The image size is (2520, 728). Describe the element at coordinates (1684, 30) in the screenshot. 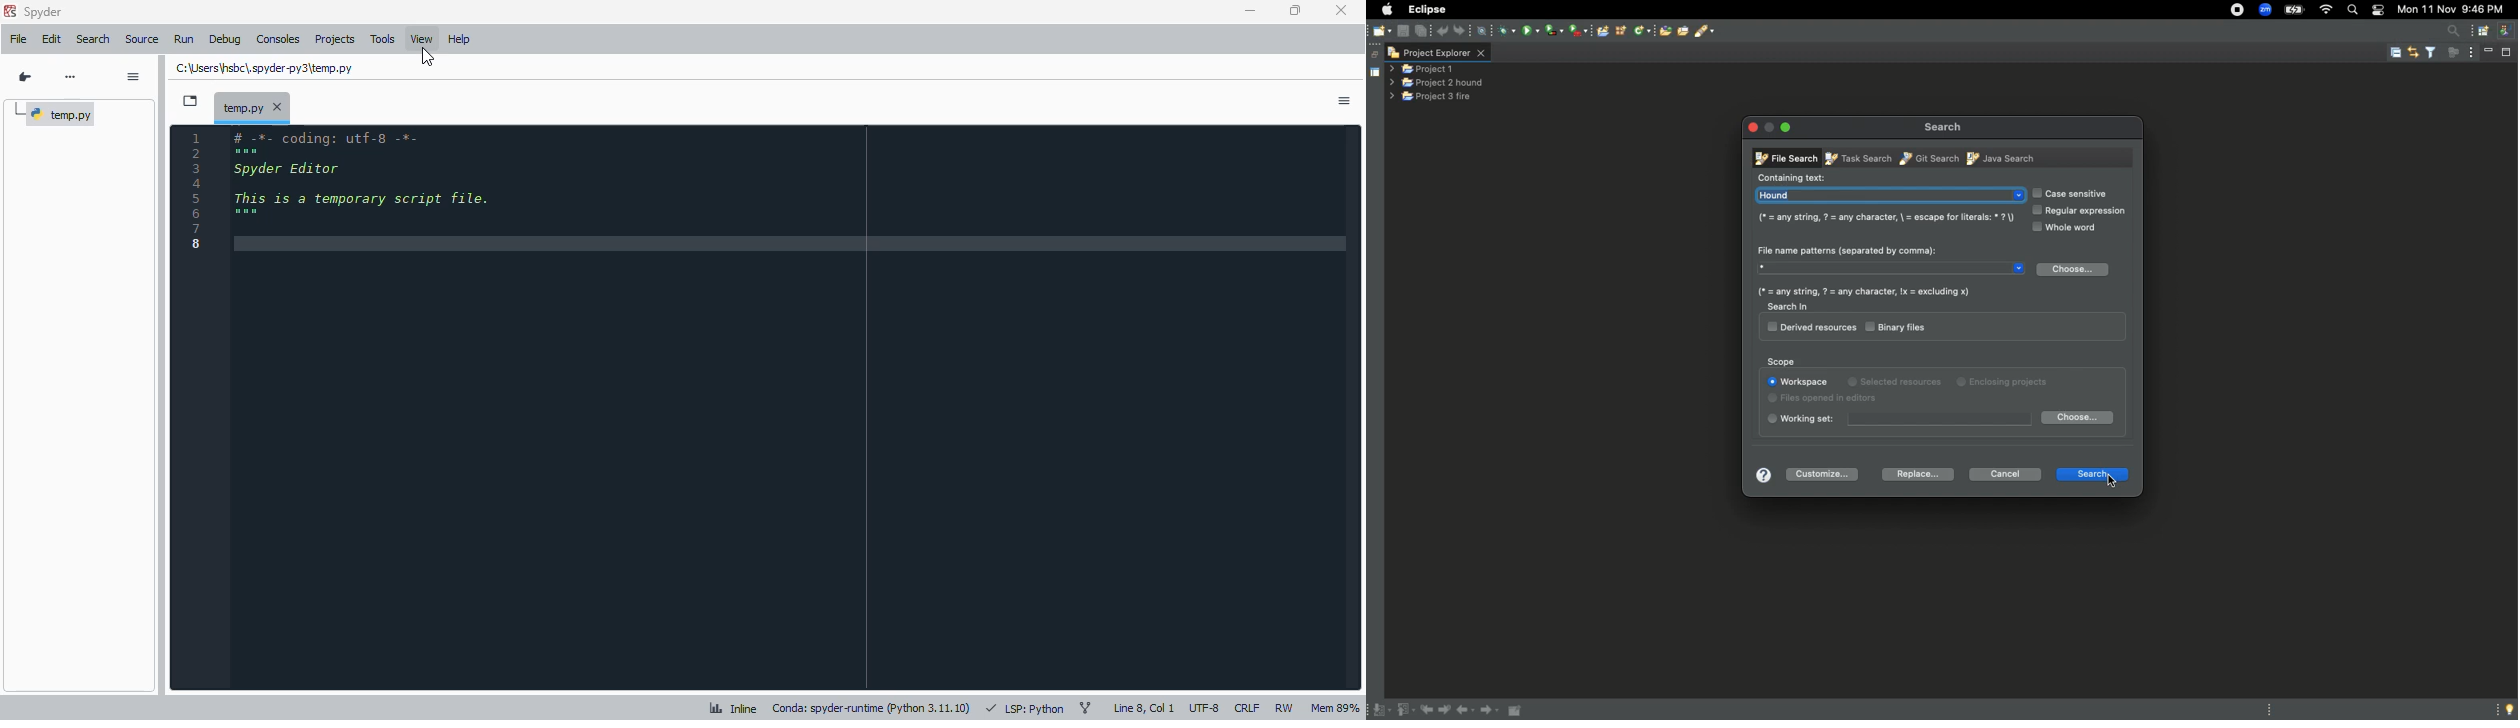

I see `open tasks` at that location.